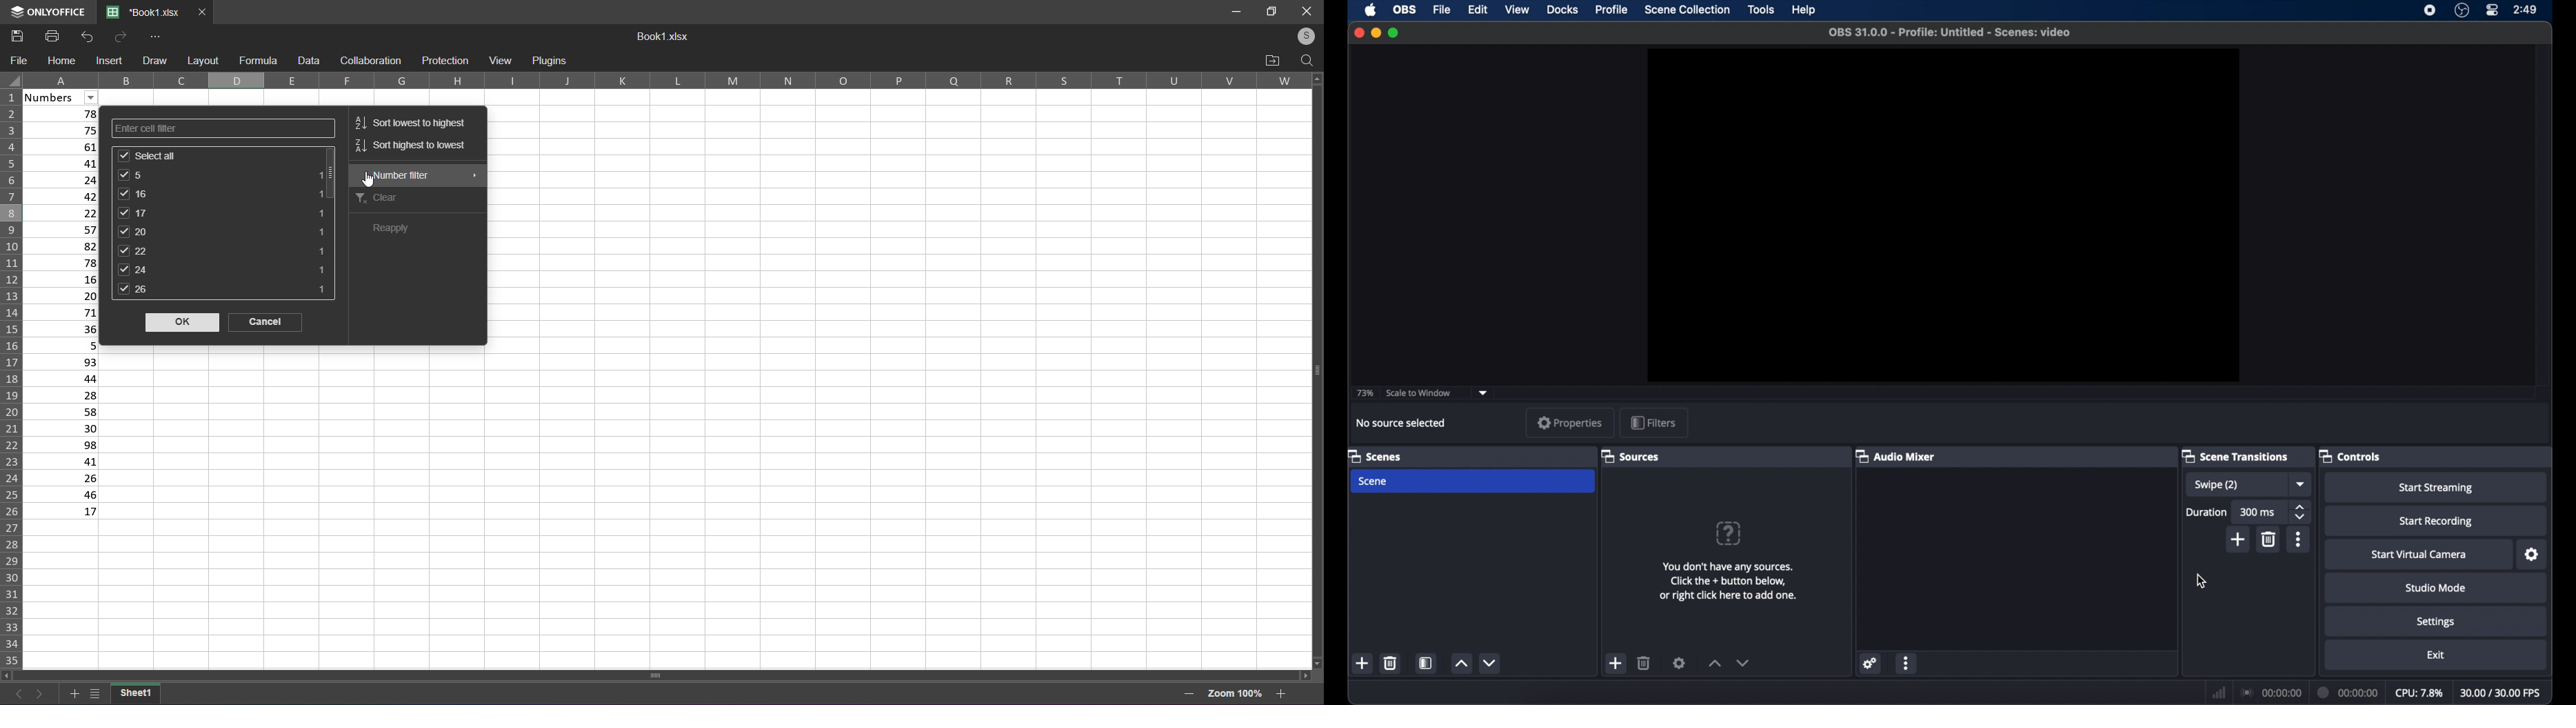 The height and width of the screenshot is (728, 2576). What do you see at coordinates (64, 178) in the screenshot?
I see `24` at bounding box center [64, 178].